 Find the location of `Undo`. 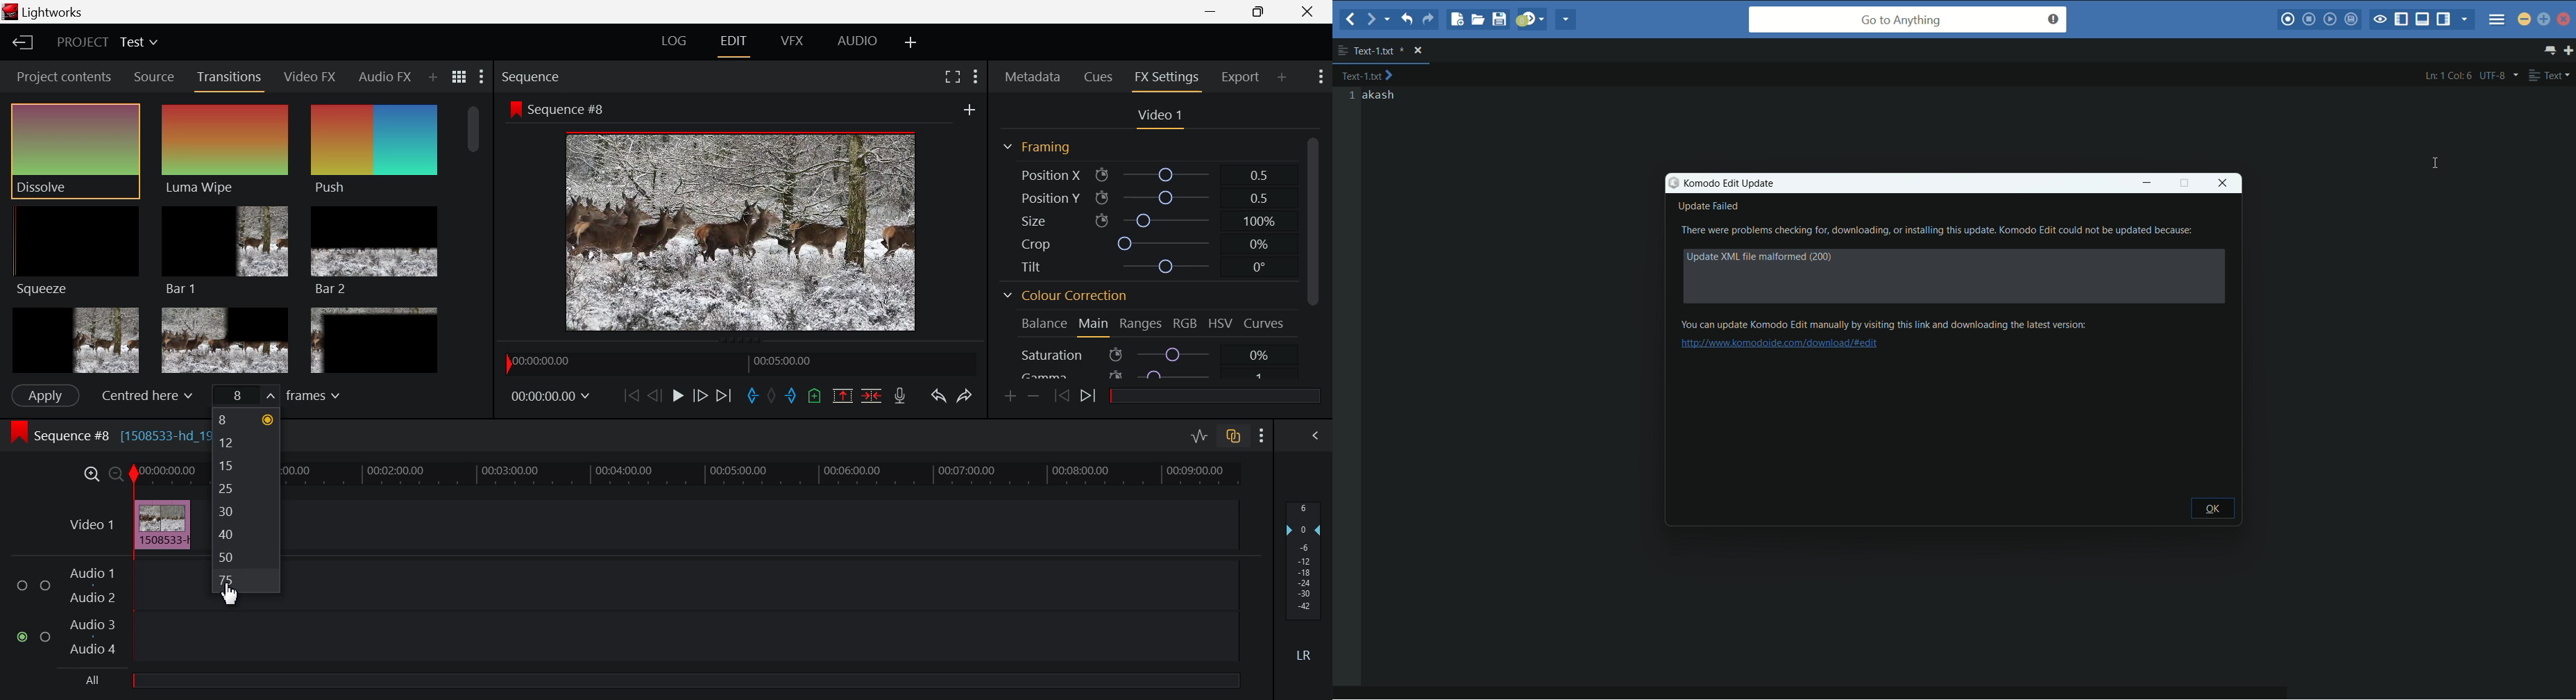

Undo is located at coordinates (938, 396).